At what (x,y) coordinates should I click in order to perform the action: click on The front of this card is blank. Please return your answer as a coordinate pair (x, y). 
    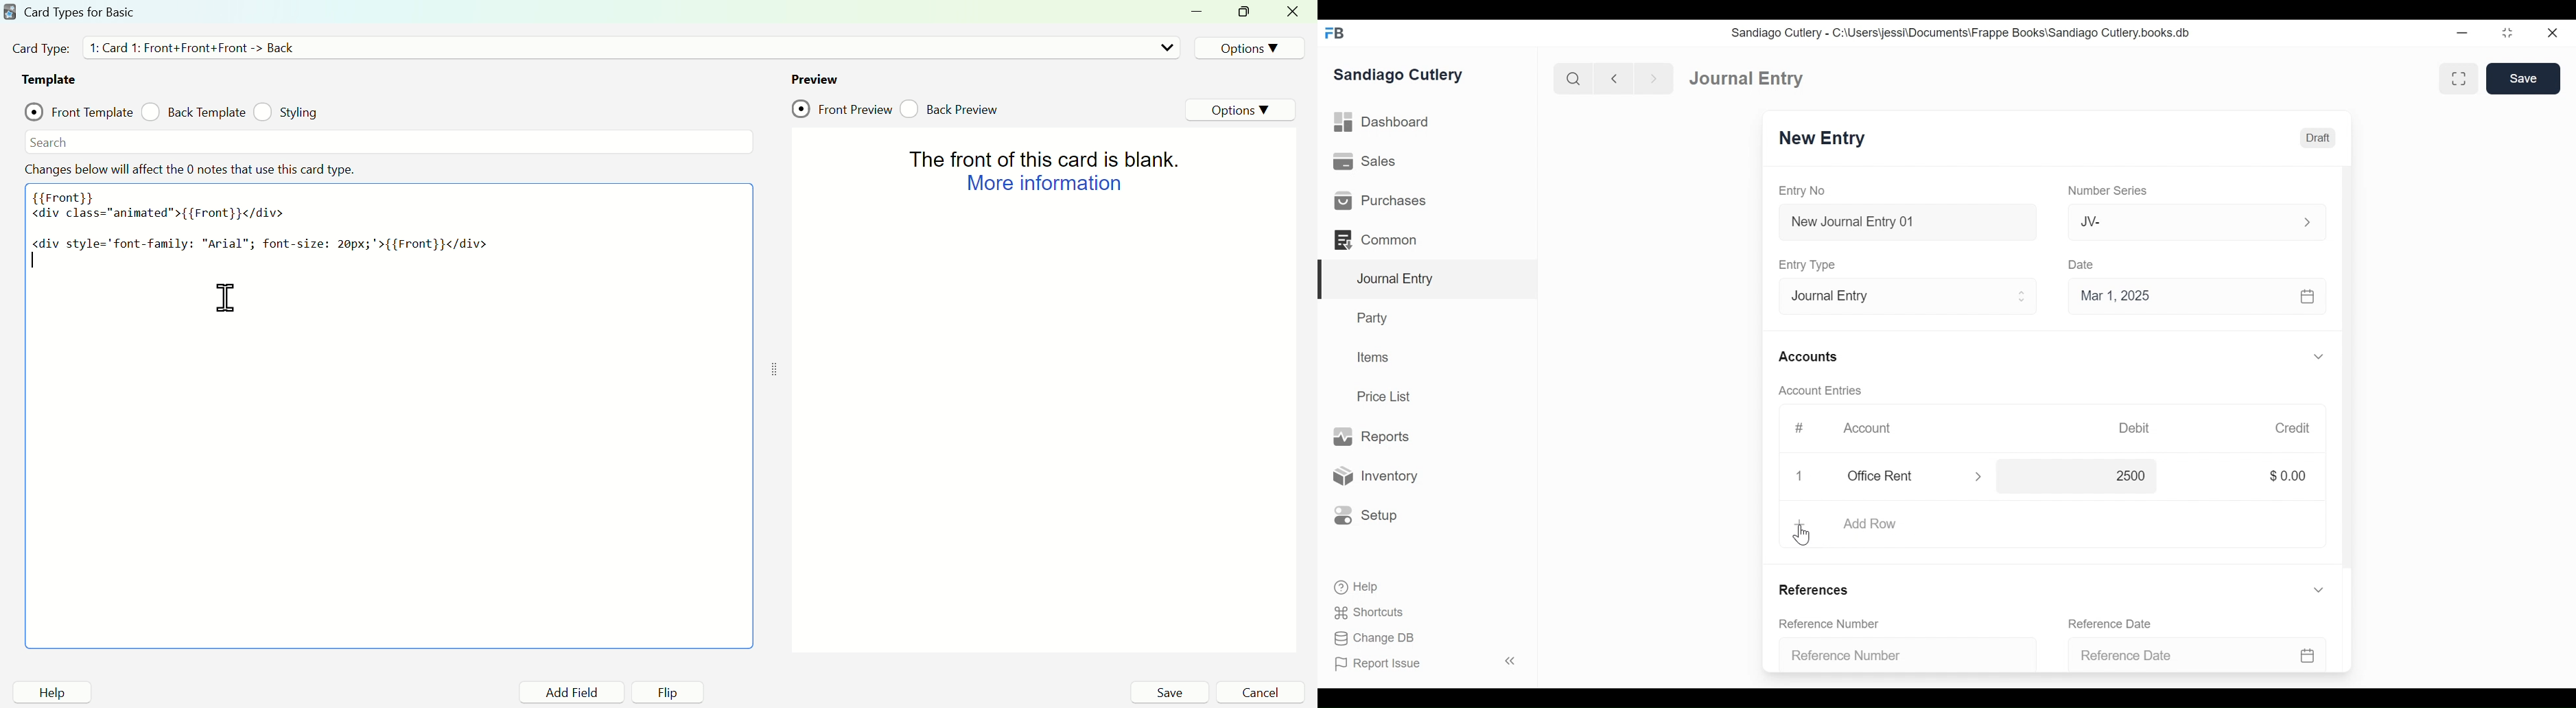
    Looking at the image, I should click on (1037, 156).